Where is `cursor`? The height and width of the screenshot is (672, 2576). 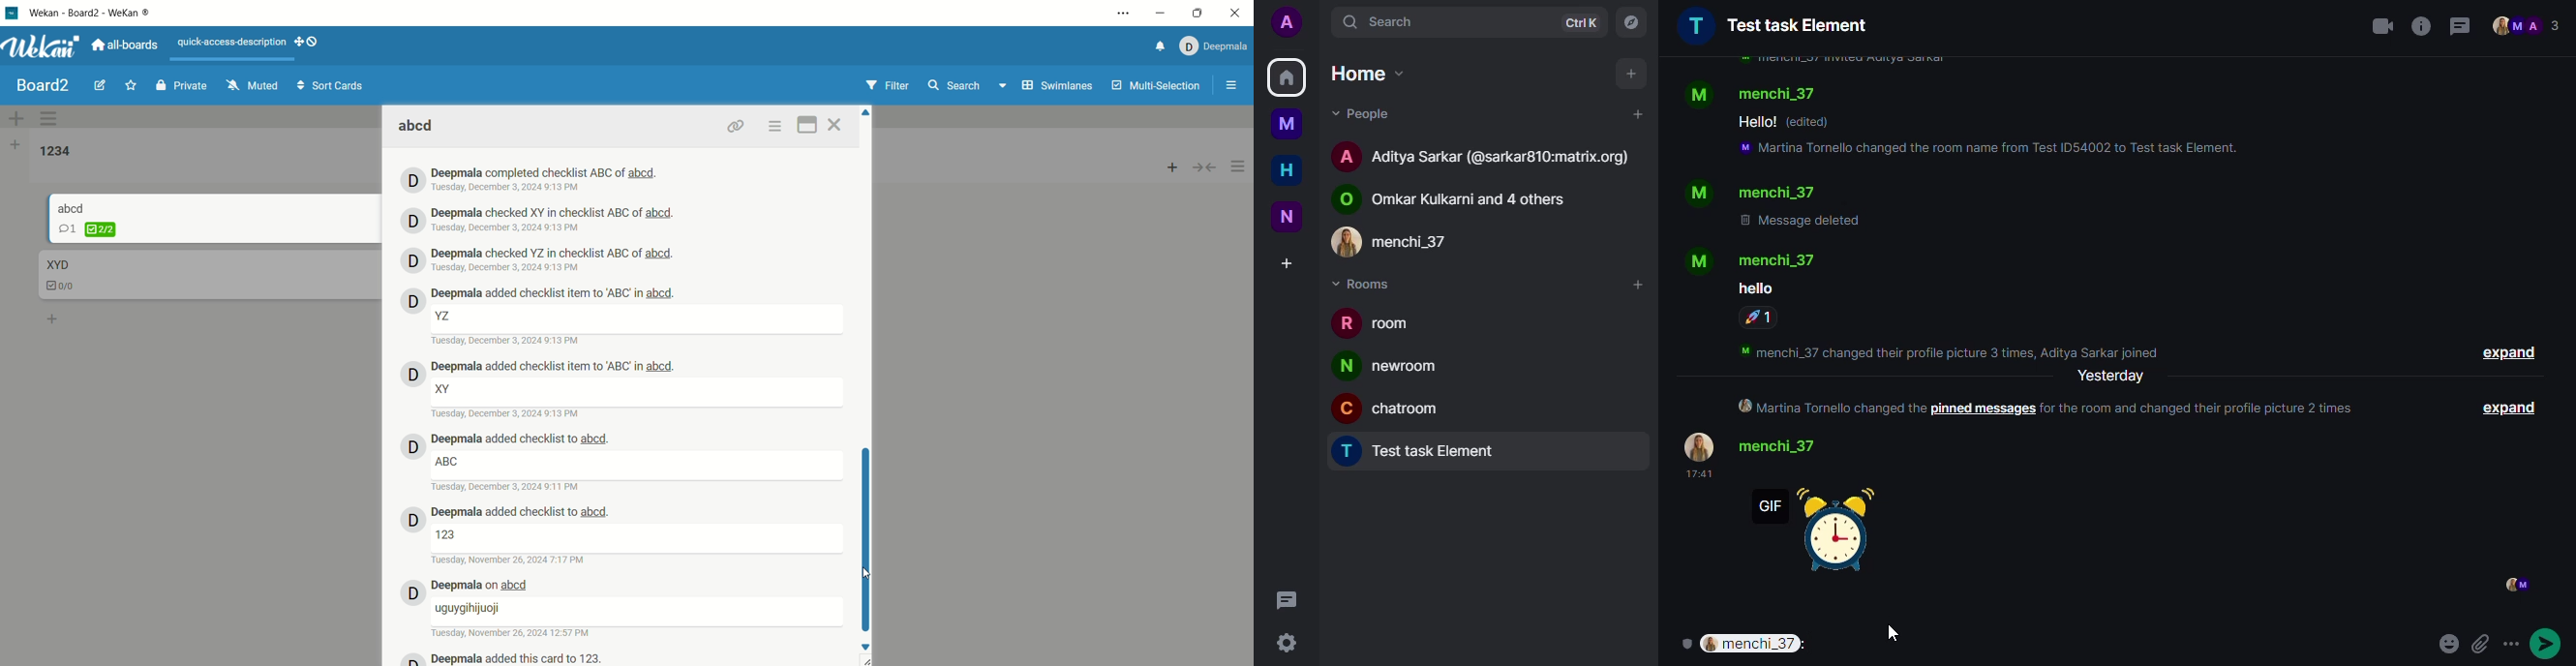 cursor is located at coordinates (868, 575).